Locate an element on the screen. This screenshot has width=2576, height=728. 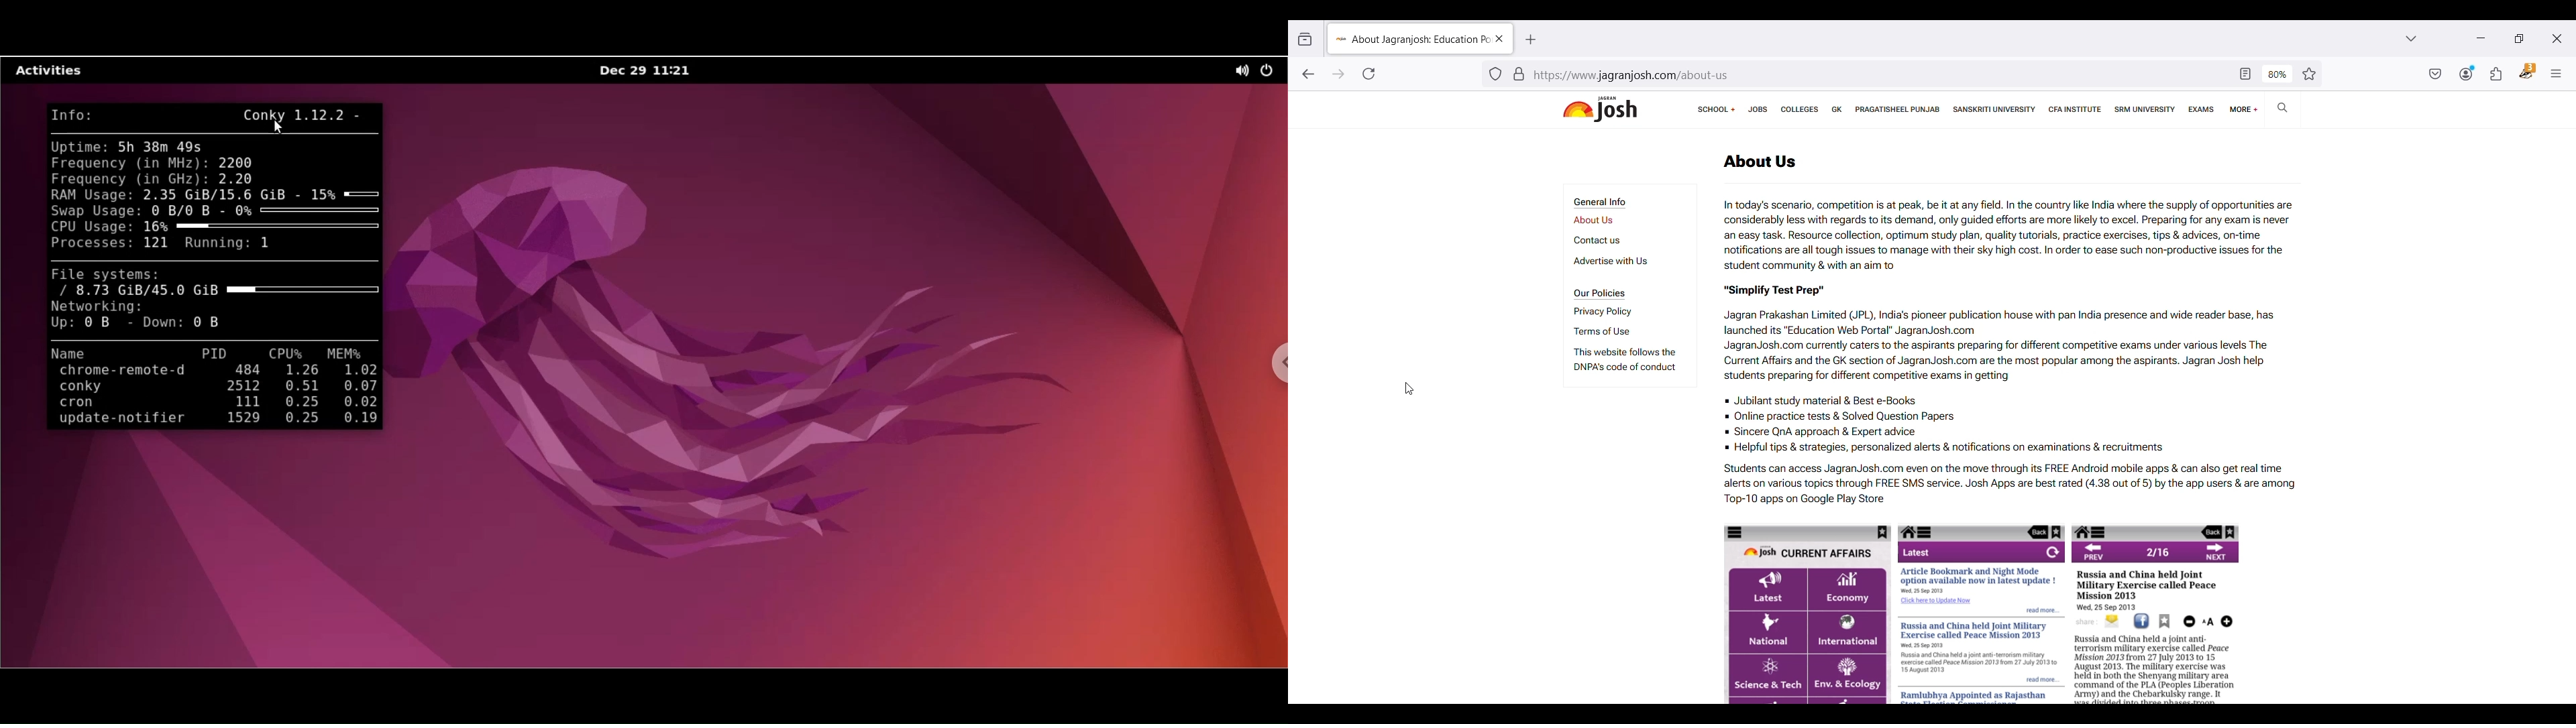
Advertise with us page is located at coordinates (1611, 261).